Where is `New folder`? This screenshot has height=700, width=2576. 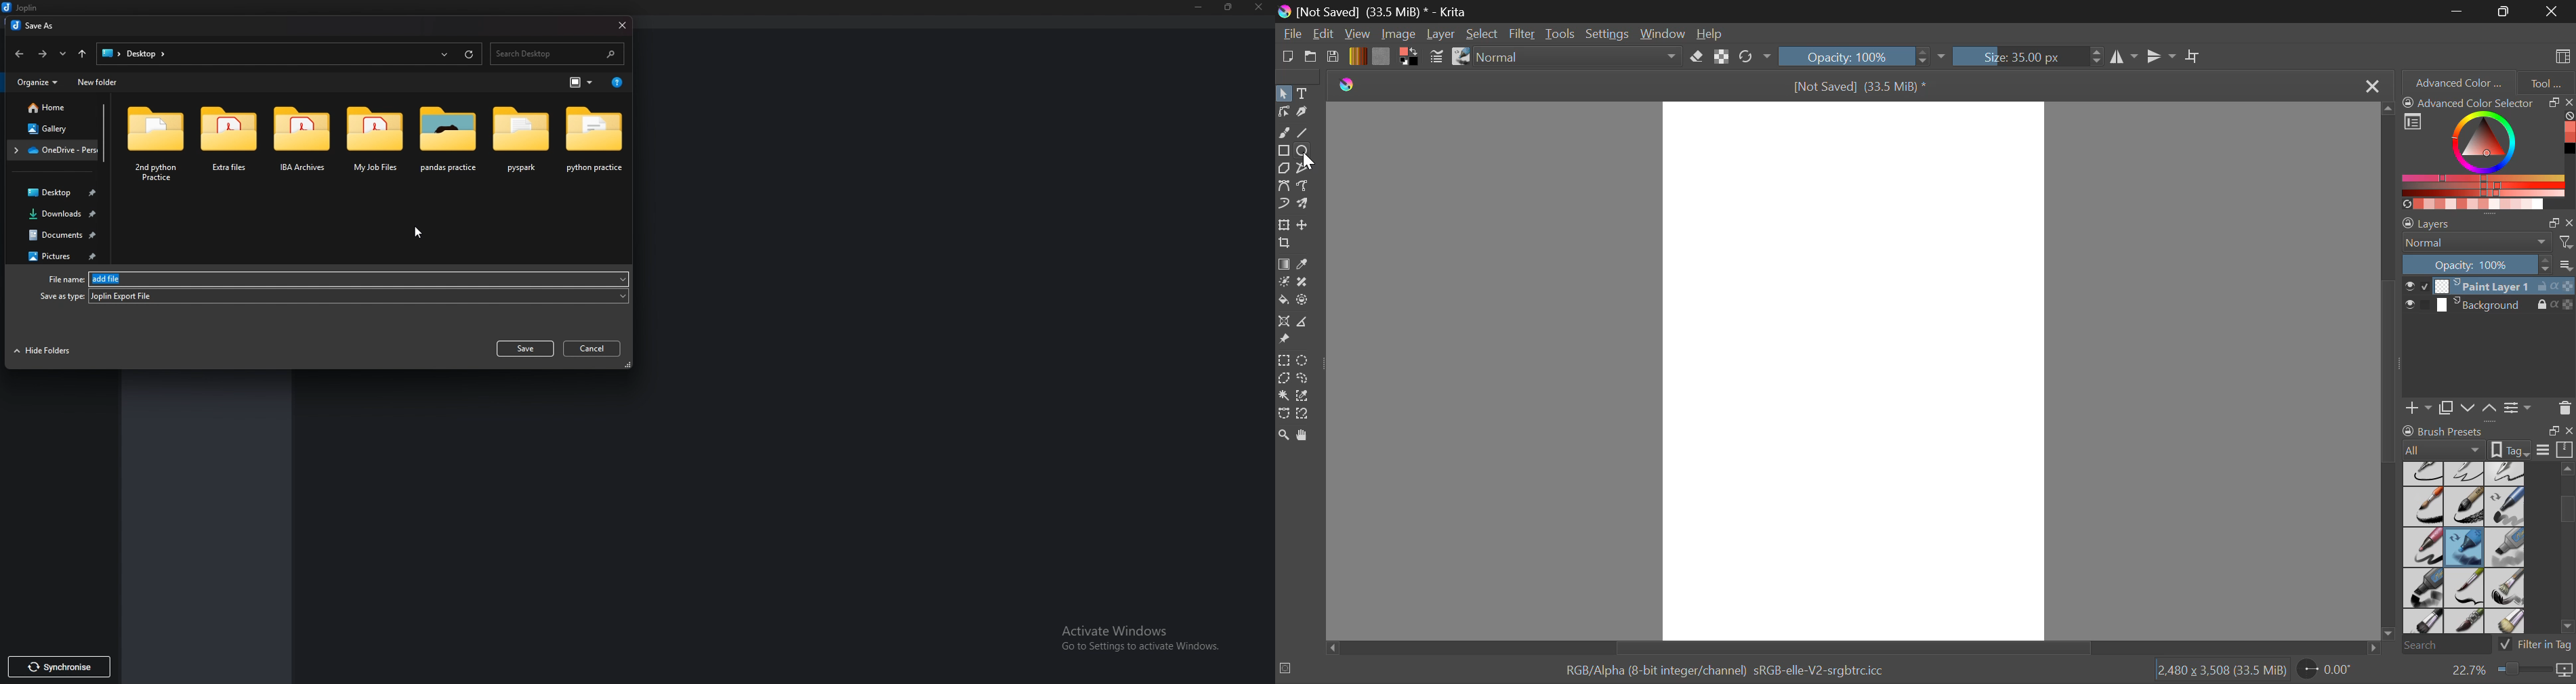
New folder is located at coordinates (97, 82).